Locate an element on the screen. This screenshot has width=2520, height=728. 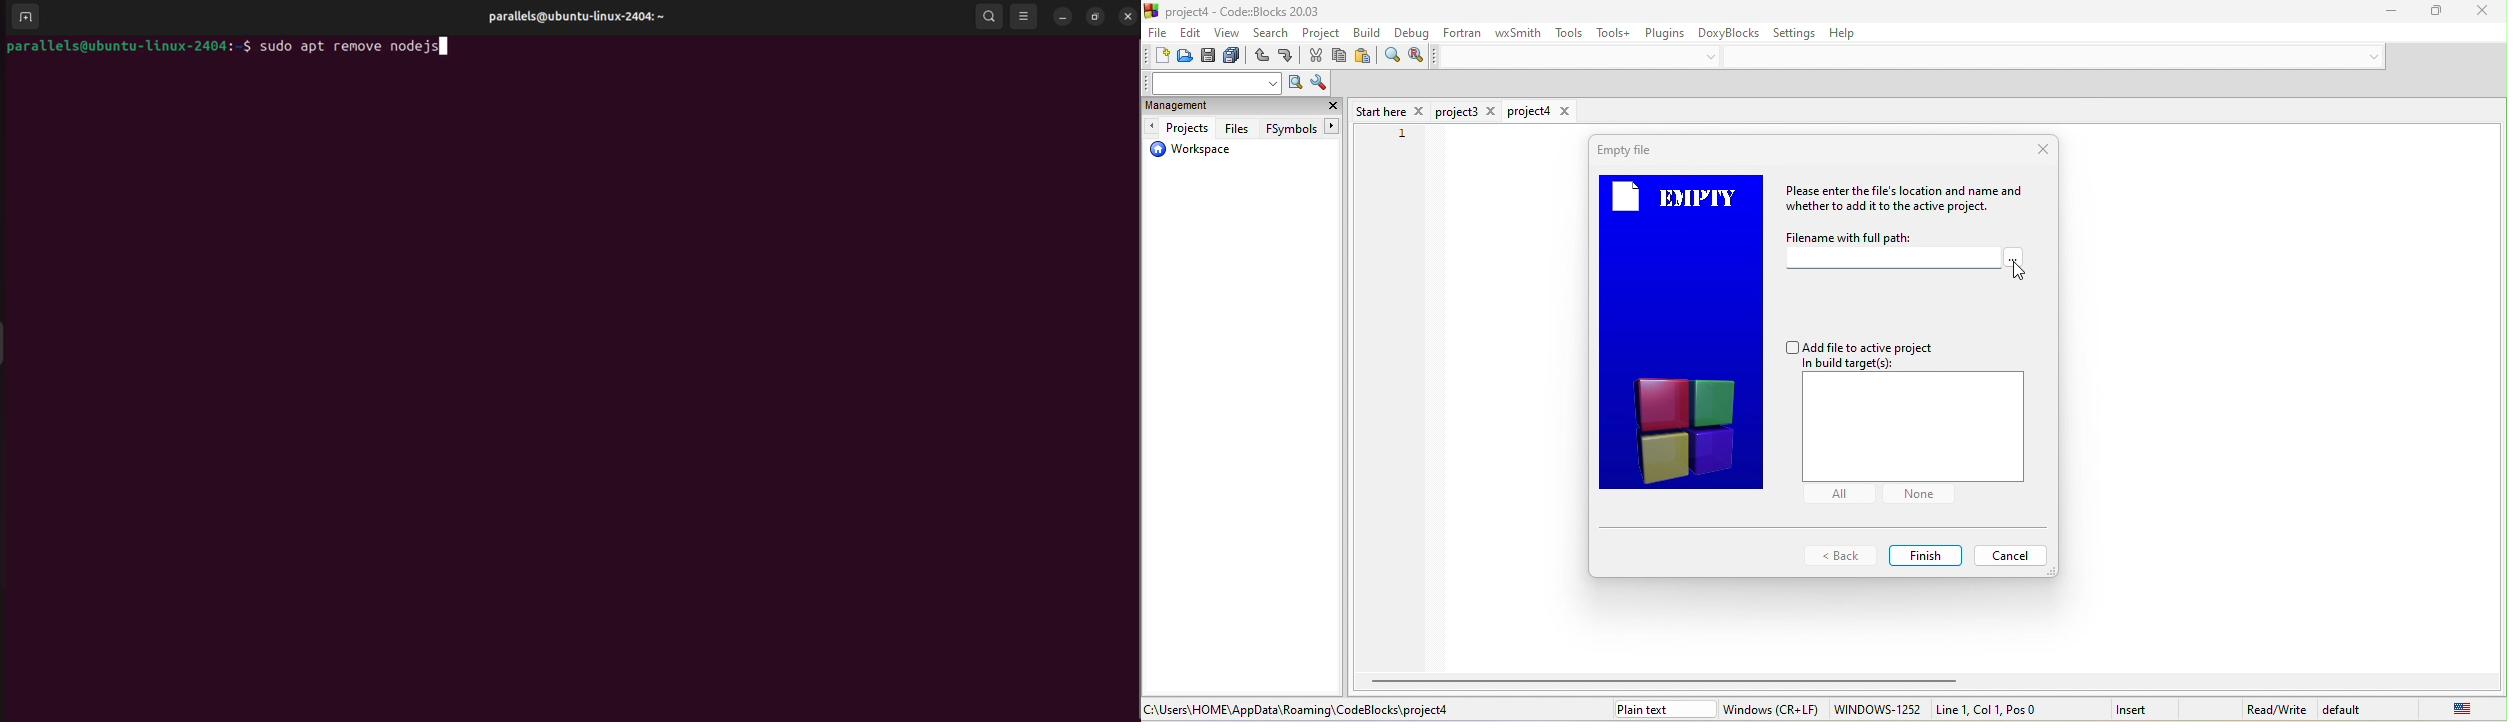
management is located at coordinates (1202, 107).